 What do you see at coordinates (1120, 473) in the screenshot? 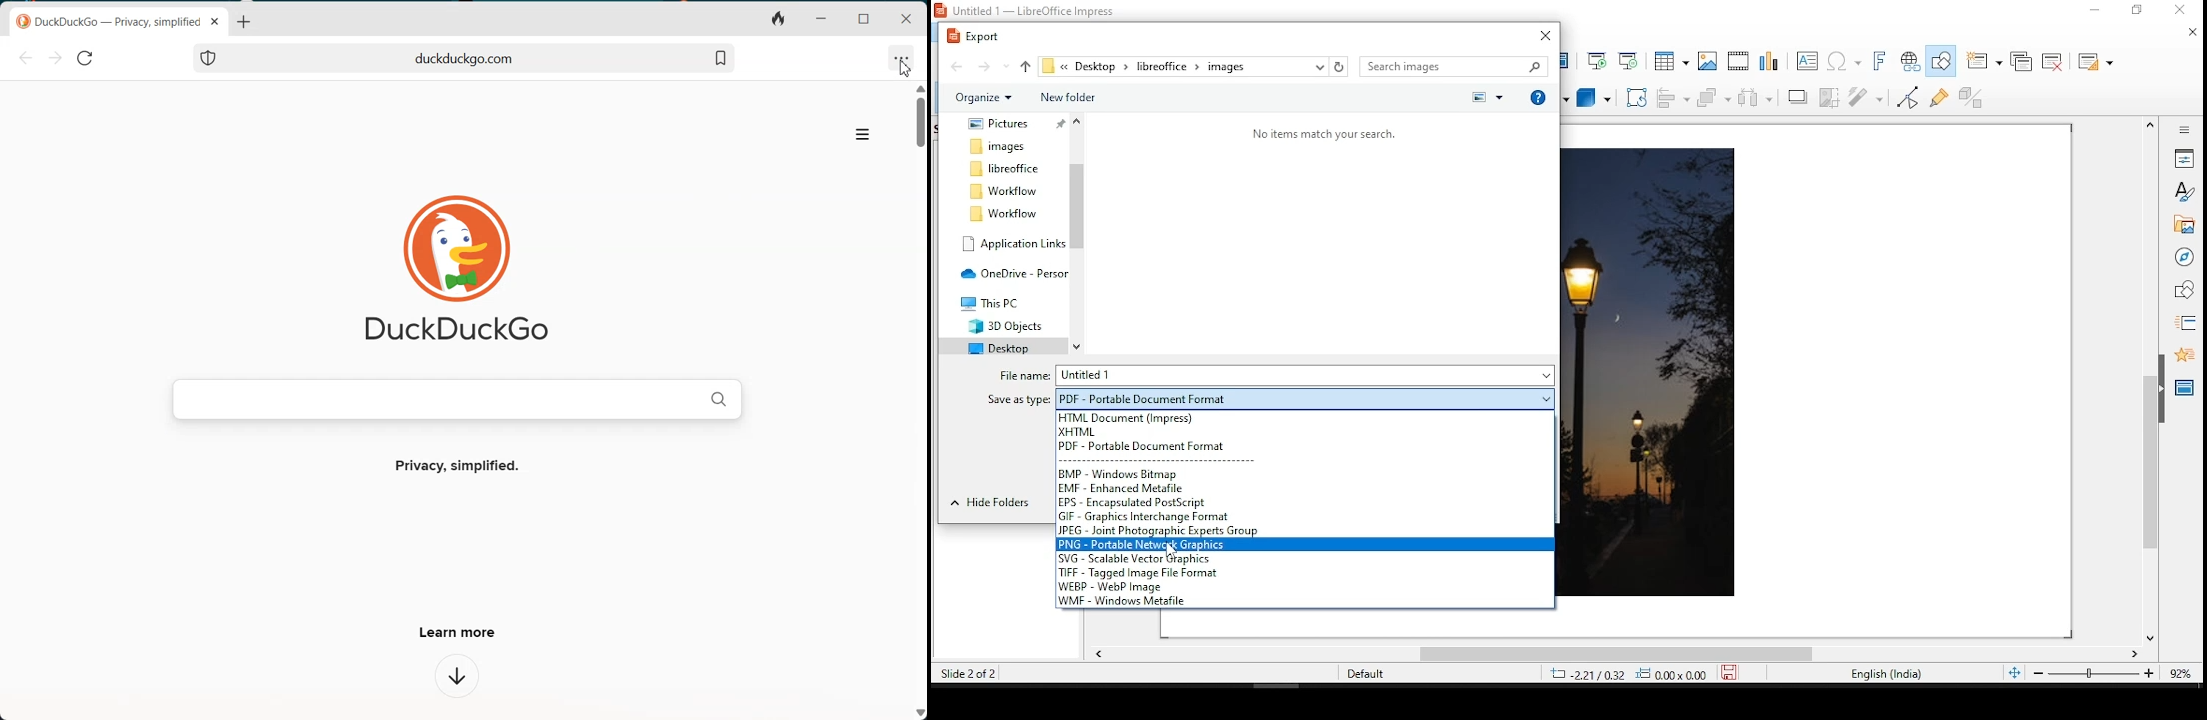
I see `bmp` at bounding box center [1120, 473].